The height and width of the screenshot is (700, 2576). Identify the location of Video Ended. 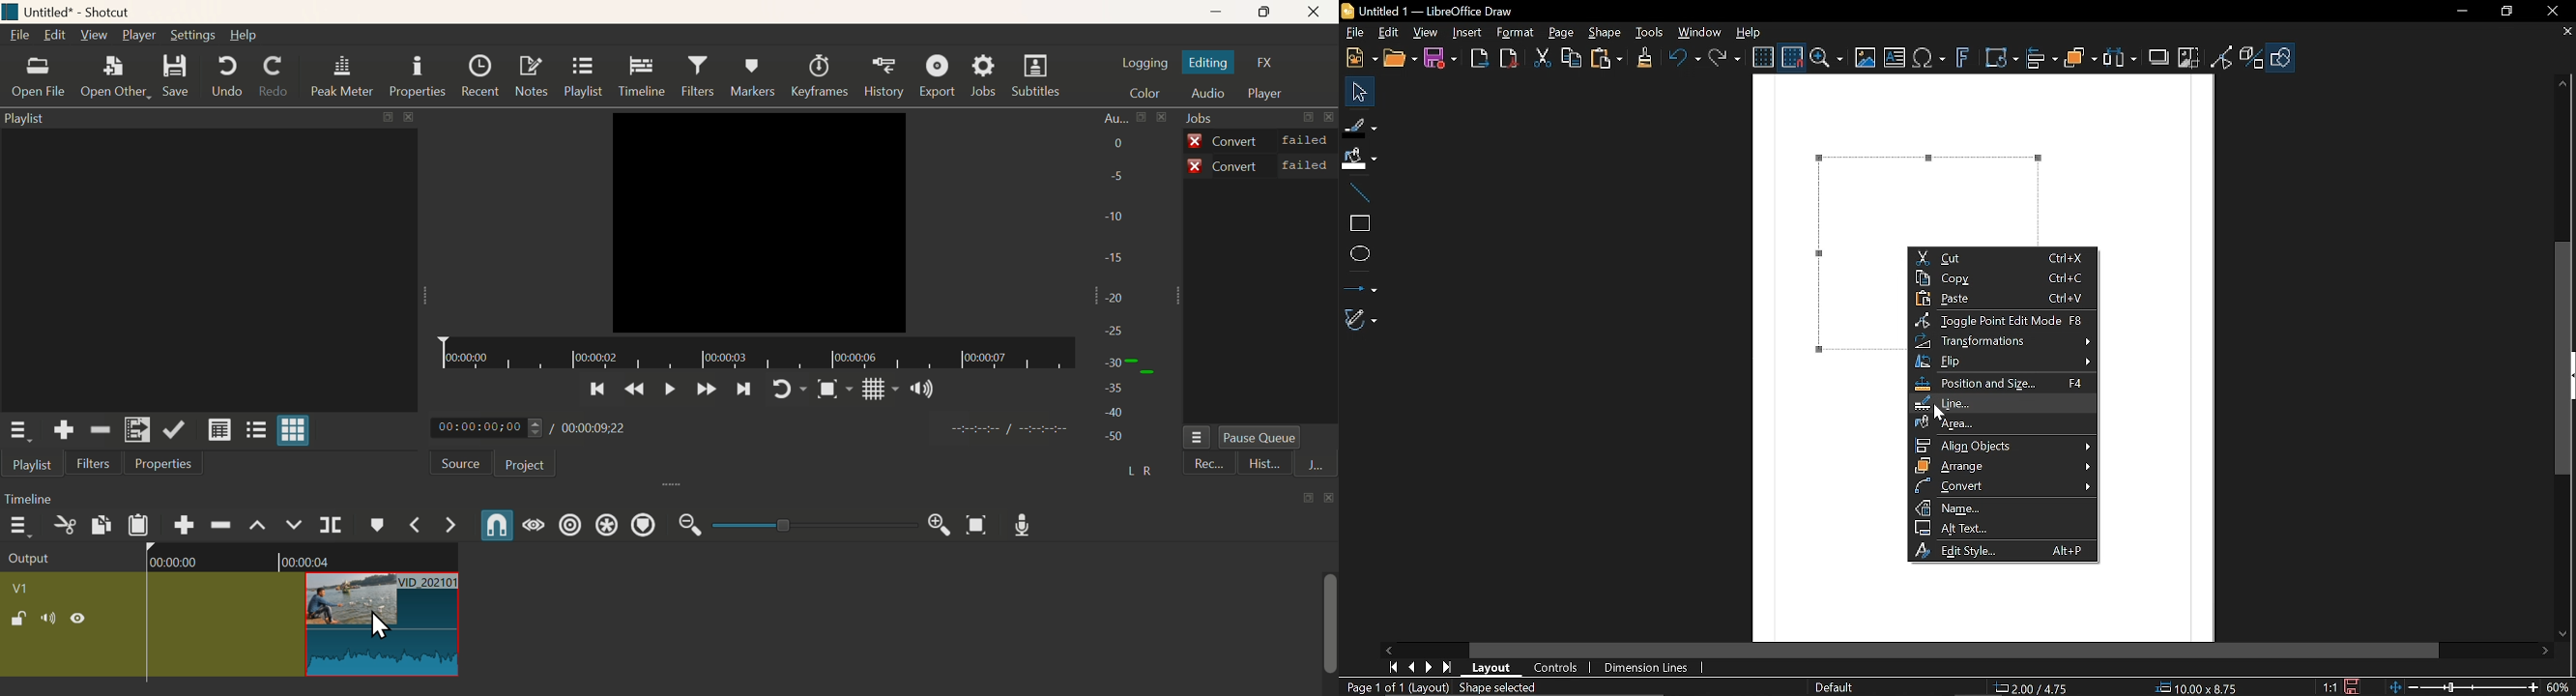
(758, 221).